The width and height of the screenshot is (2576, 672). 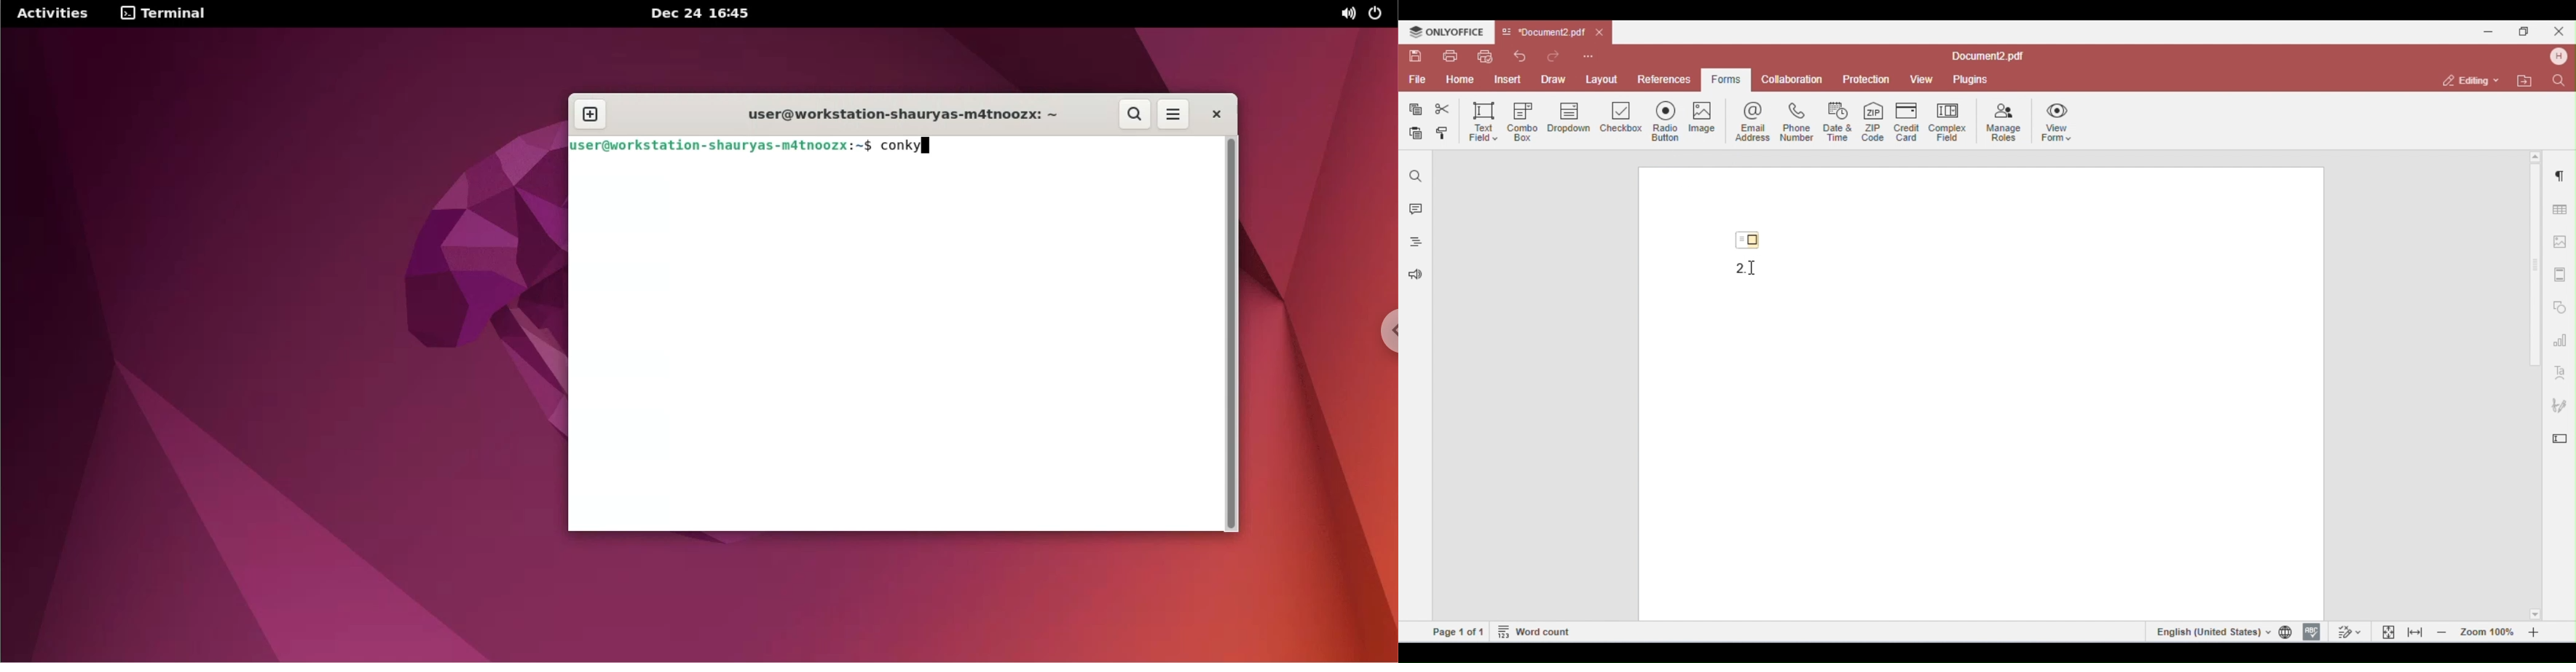 I want to click on zoom, so click(x=2492, y=631).